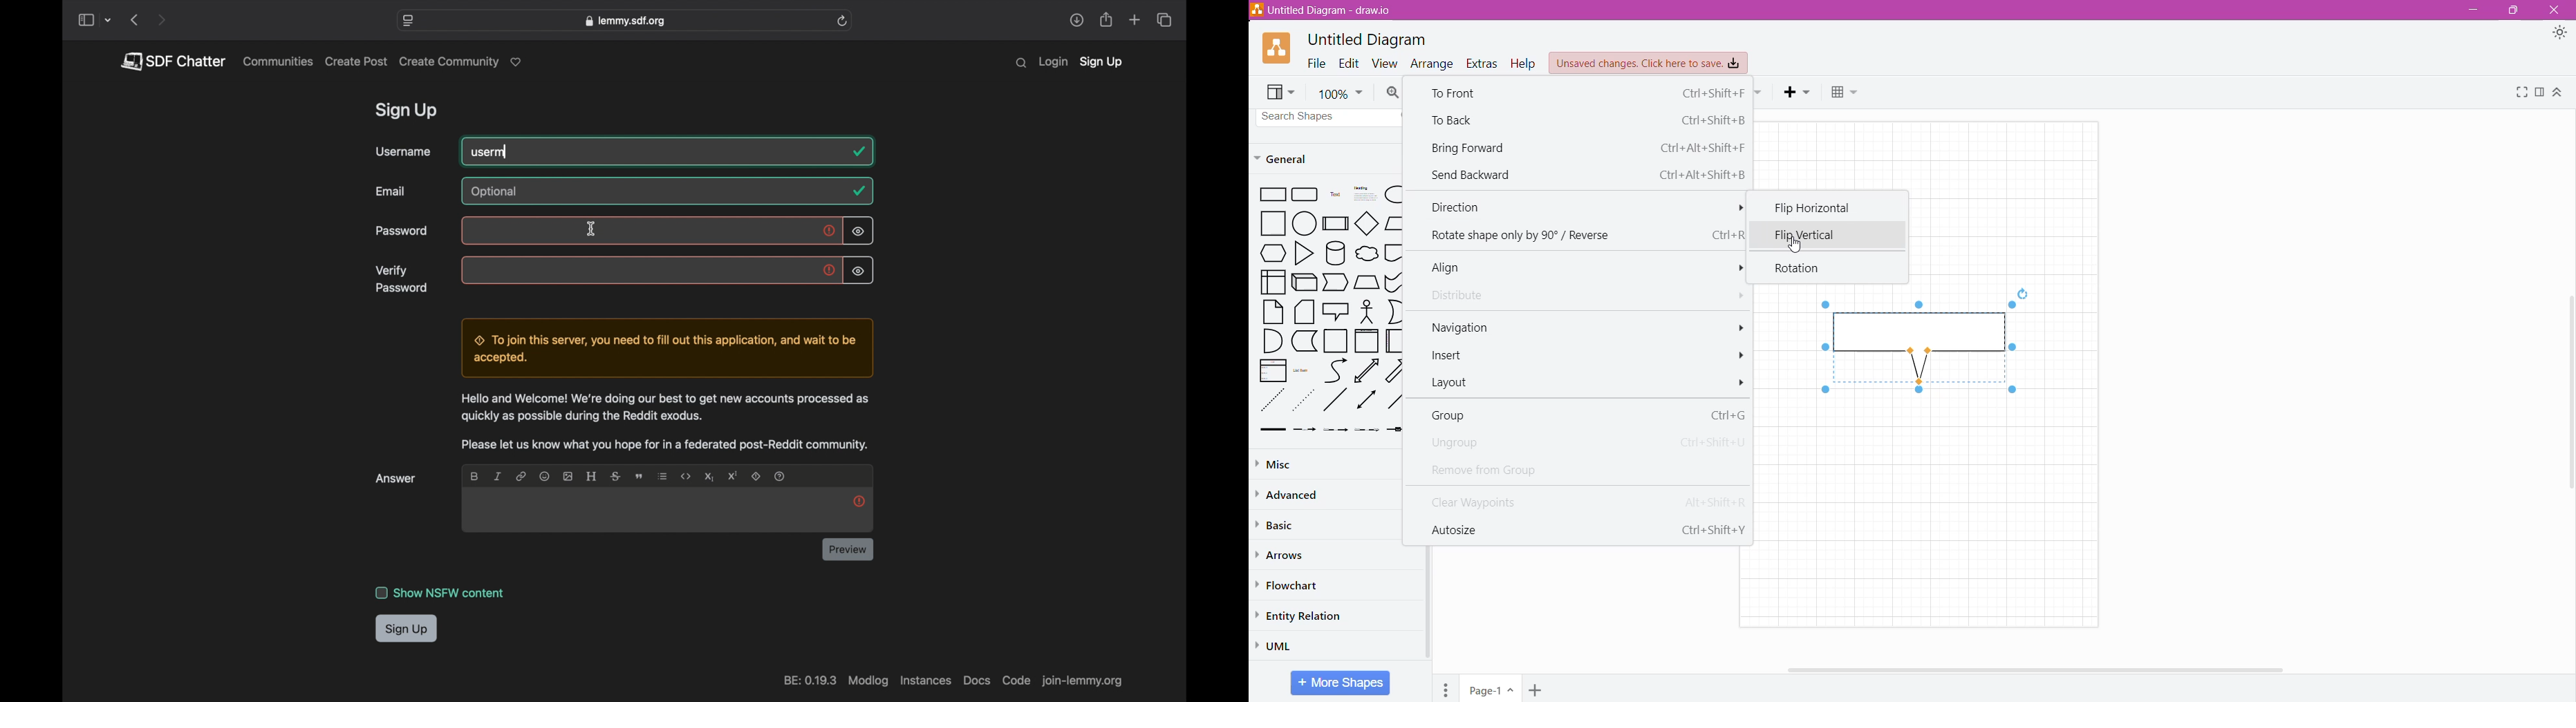 The width and height of the screenshot is (2576, 728). What do you see at coordinates (1336, 401) in the screenshot?
I see `diagonal line` at bounding box center [1336, 401].